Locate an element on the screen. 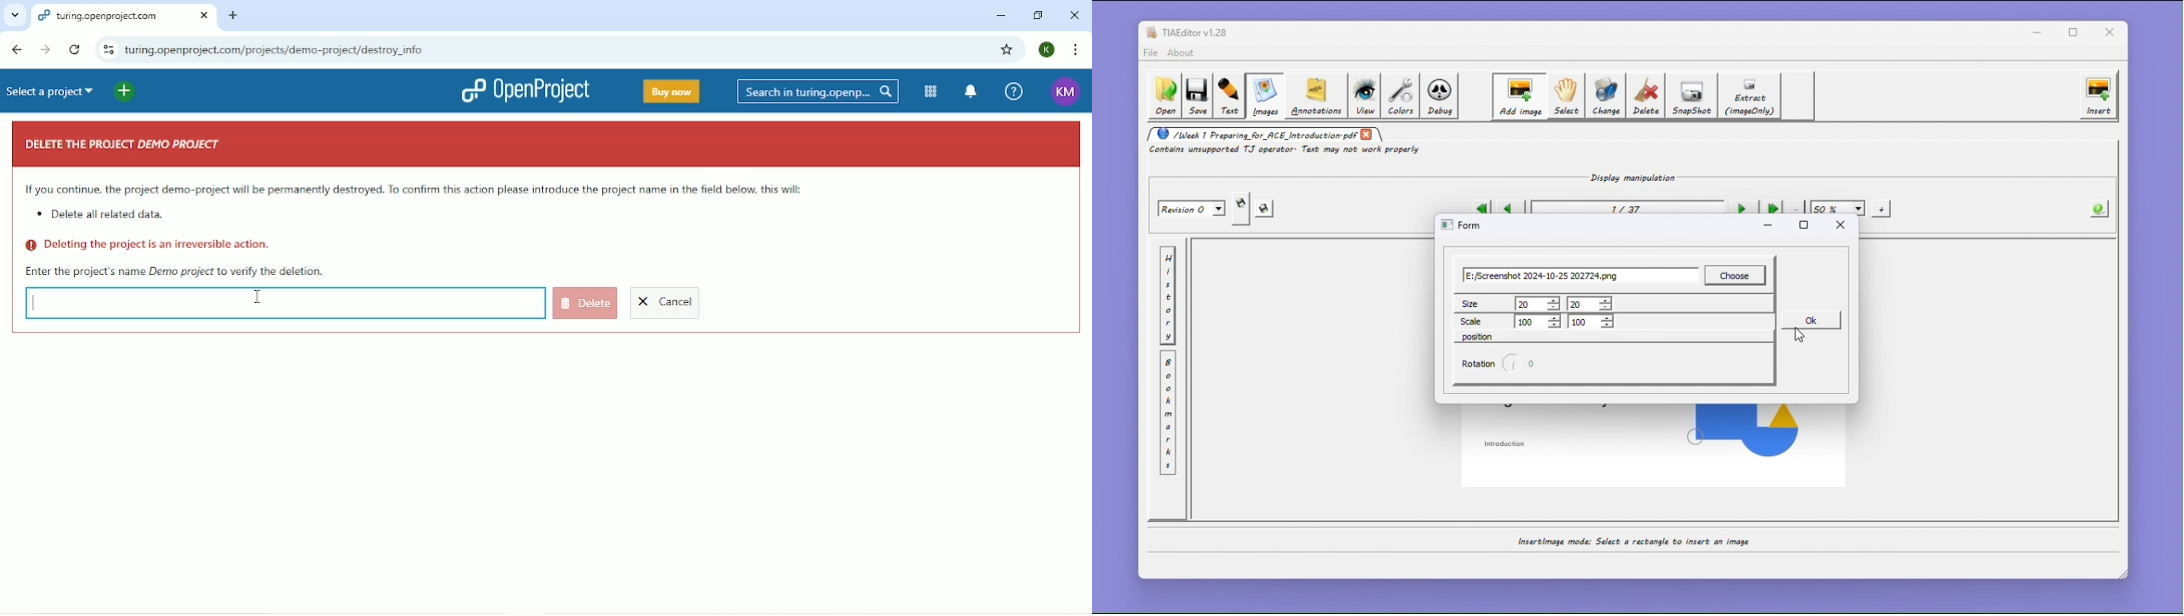  0 is located at coordinates (1532, 364).